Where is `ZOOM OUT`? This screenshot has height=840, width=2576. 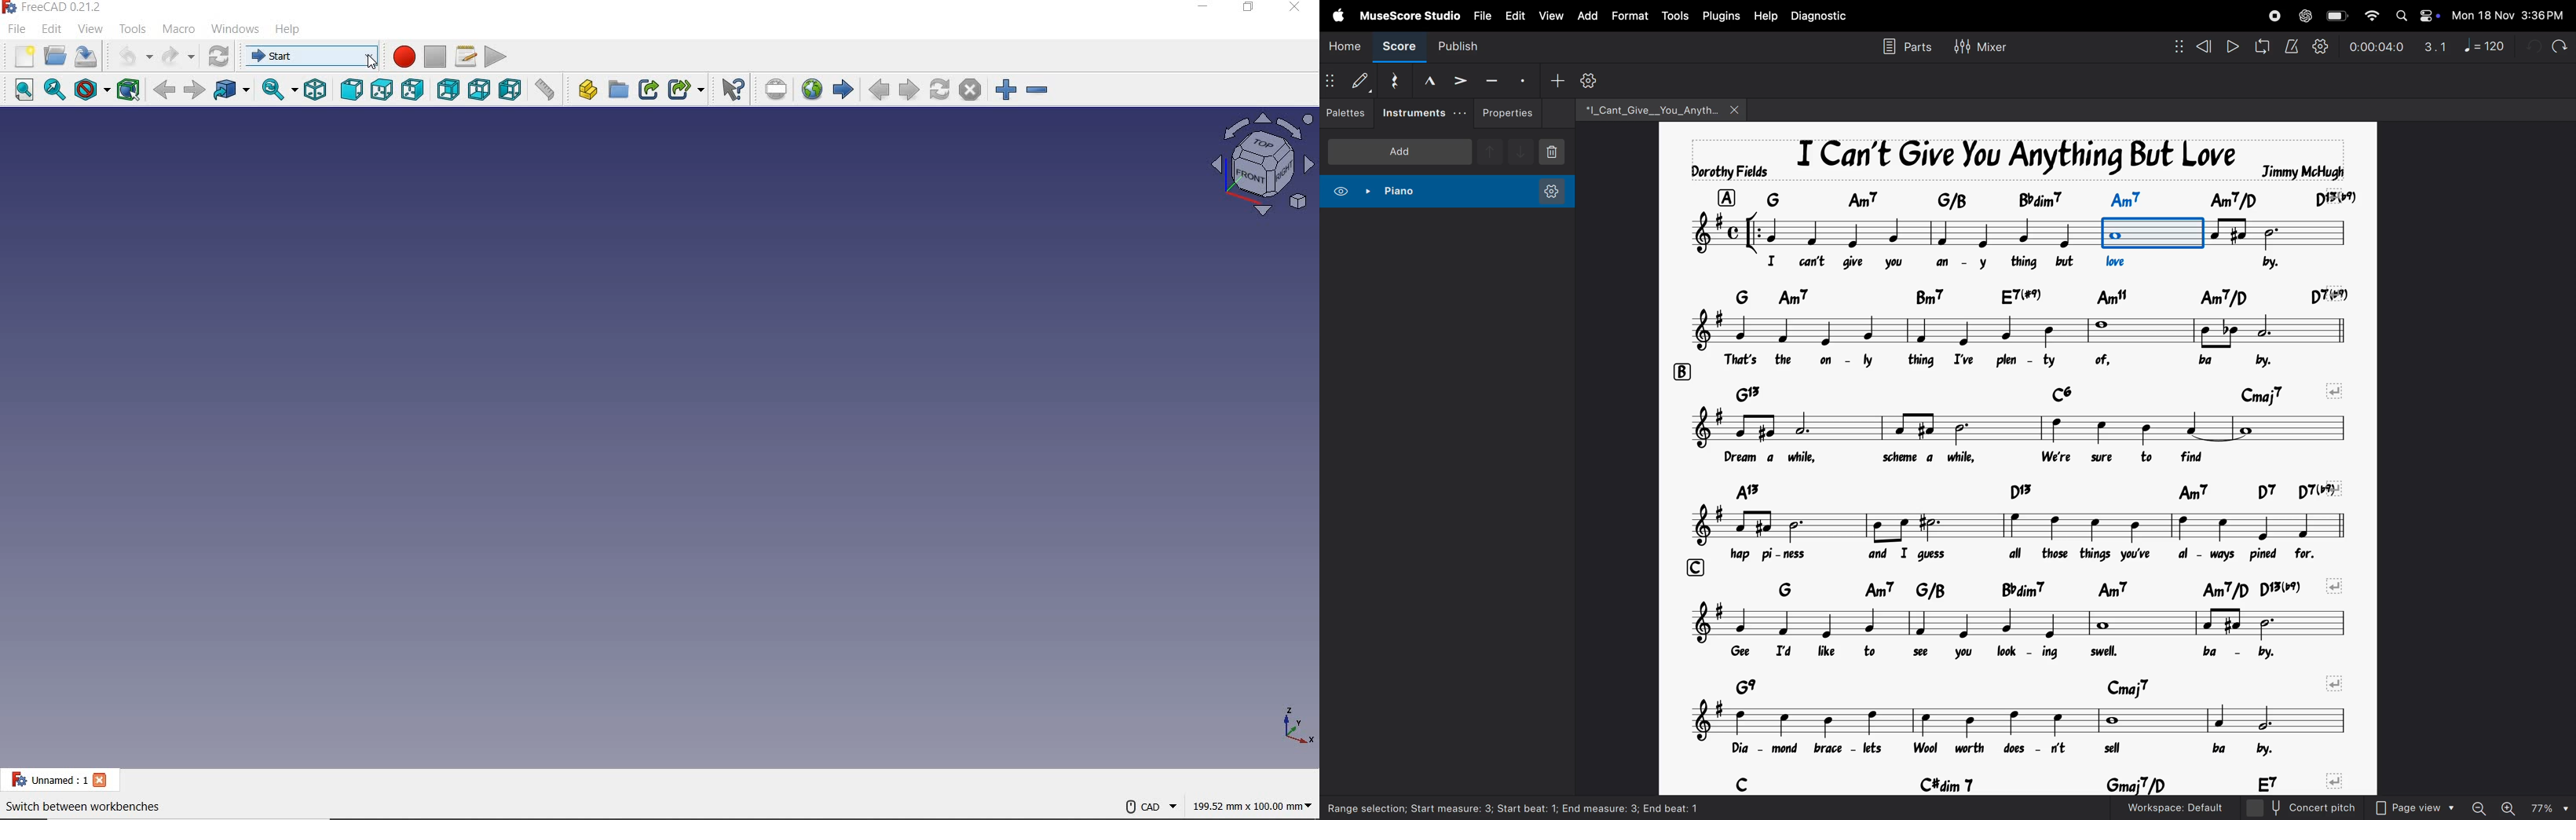
ZOOM OUT is located at coordinates (1037, 89).